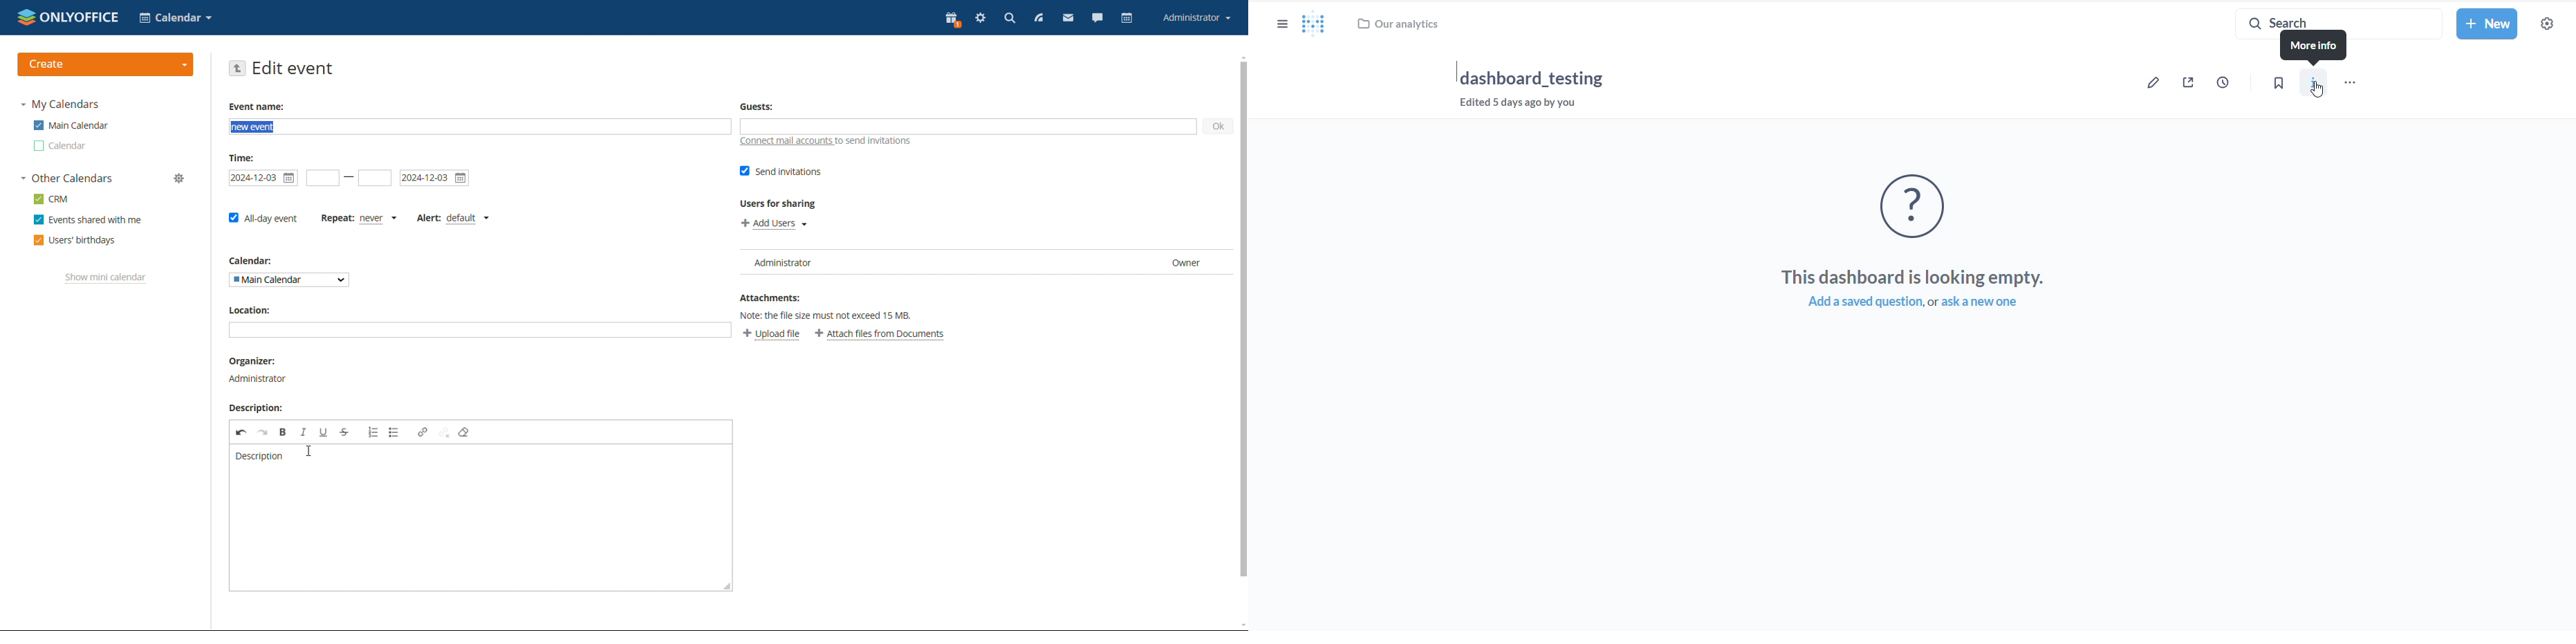 This screenshot has width=2576, height=644. I want to click on logo, so click(68, 16).